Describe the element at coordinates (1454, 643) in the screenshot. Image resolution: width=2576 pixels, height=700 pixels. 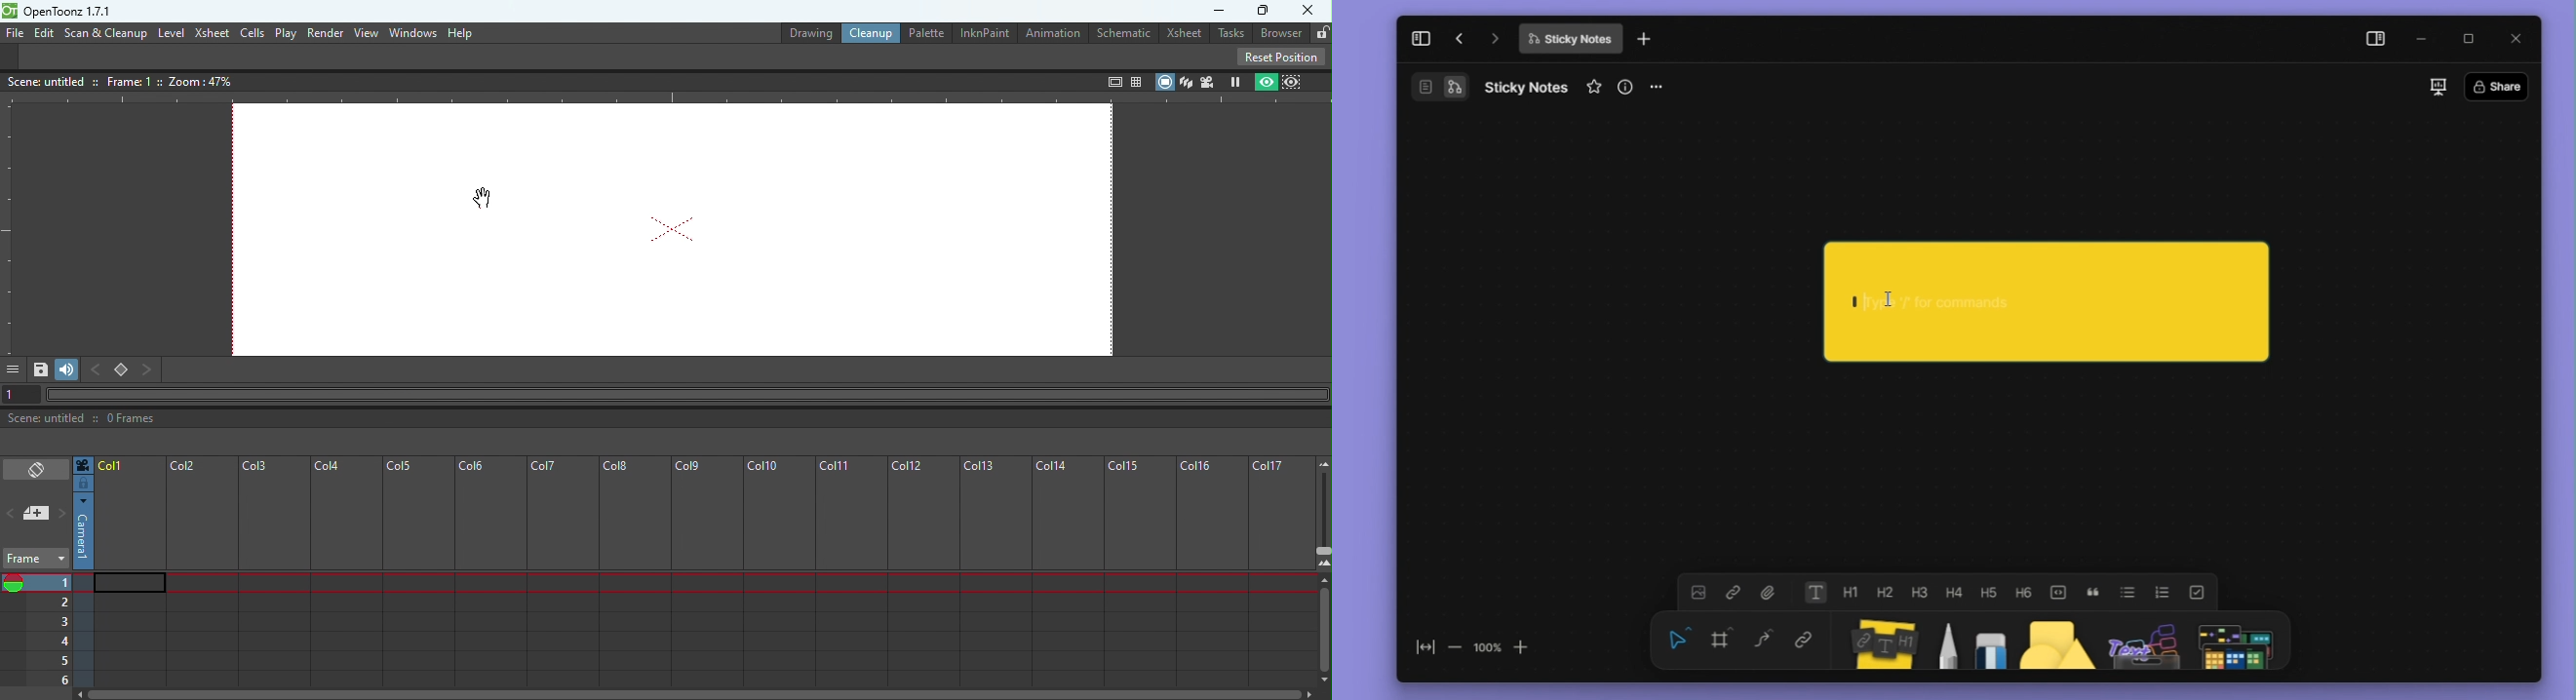
I see `zoom out` at that location.